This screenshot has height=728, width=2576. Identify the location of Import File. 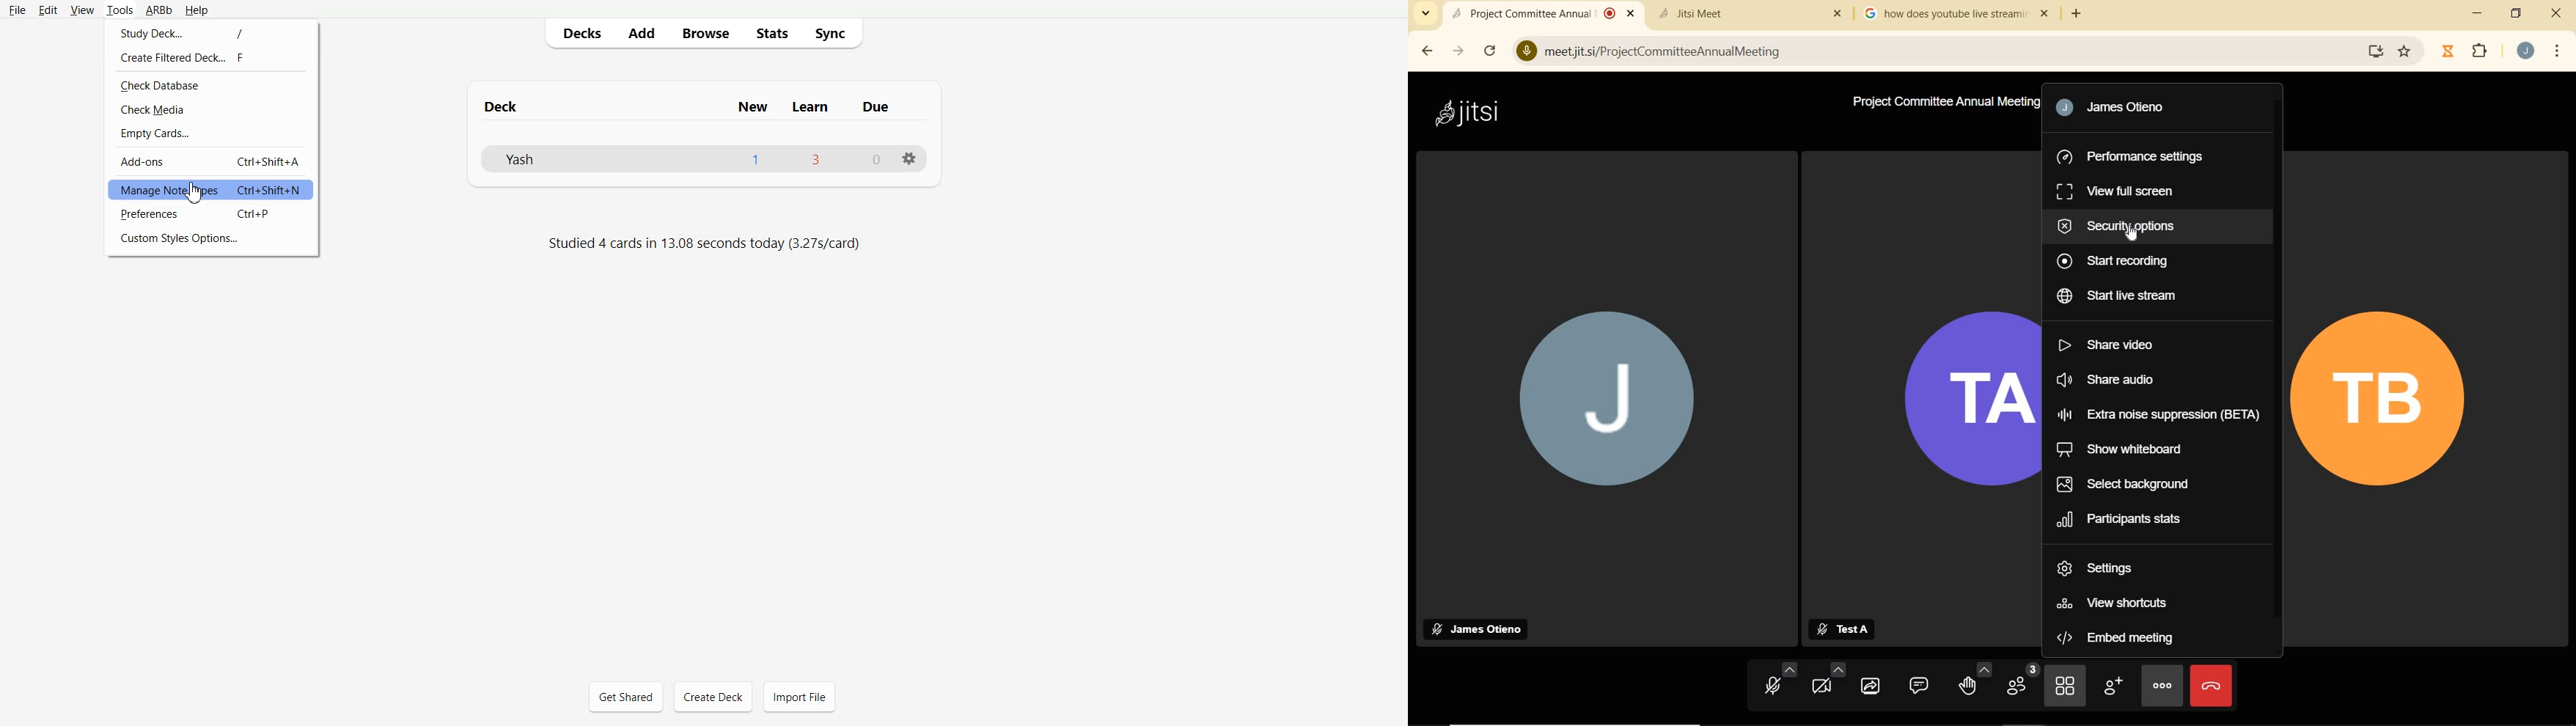
(799, 696).